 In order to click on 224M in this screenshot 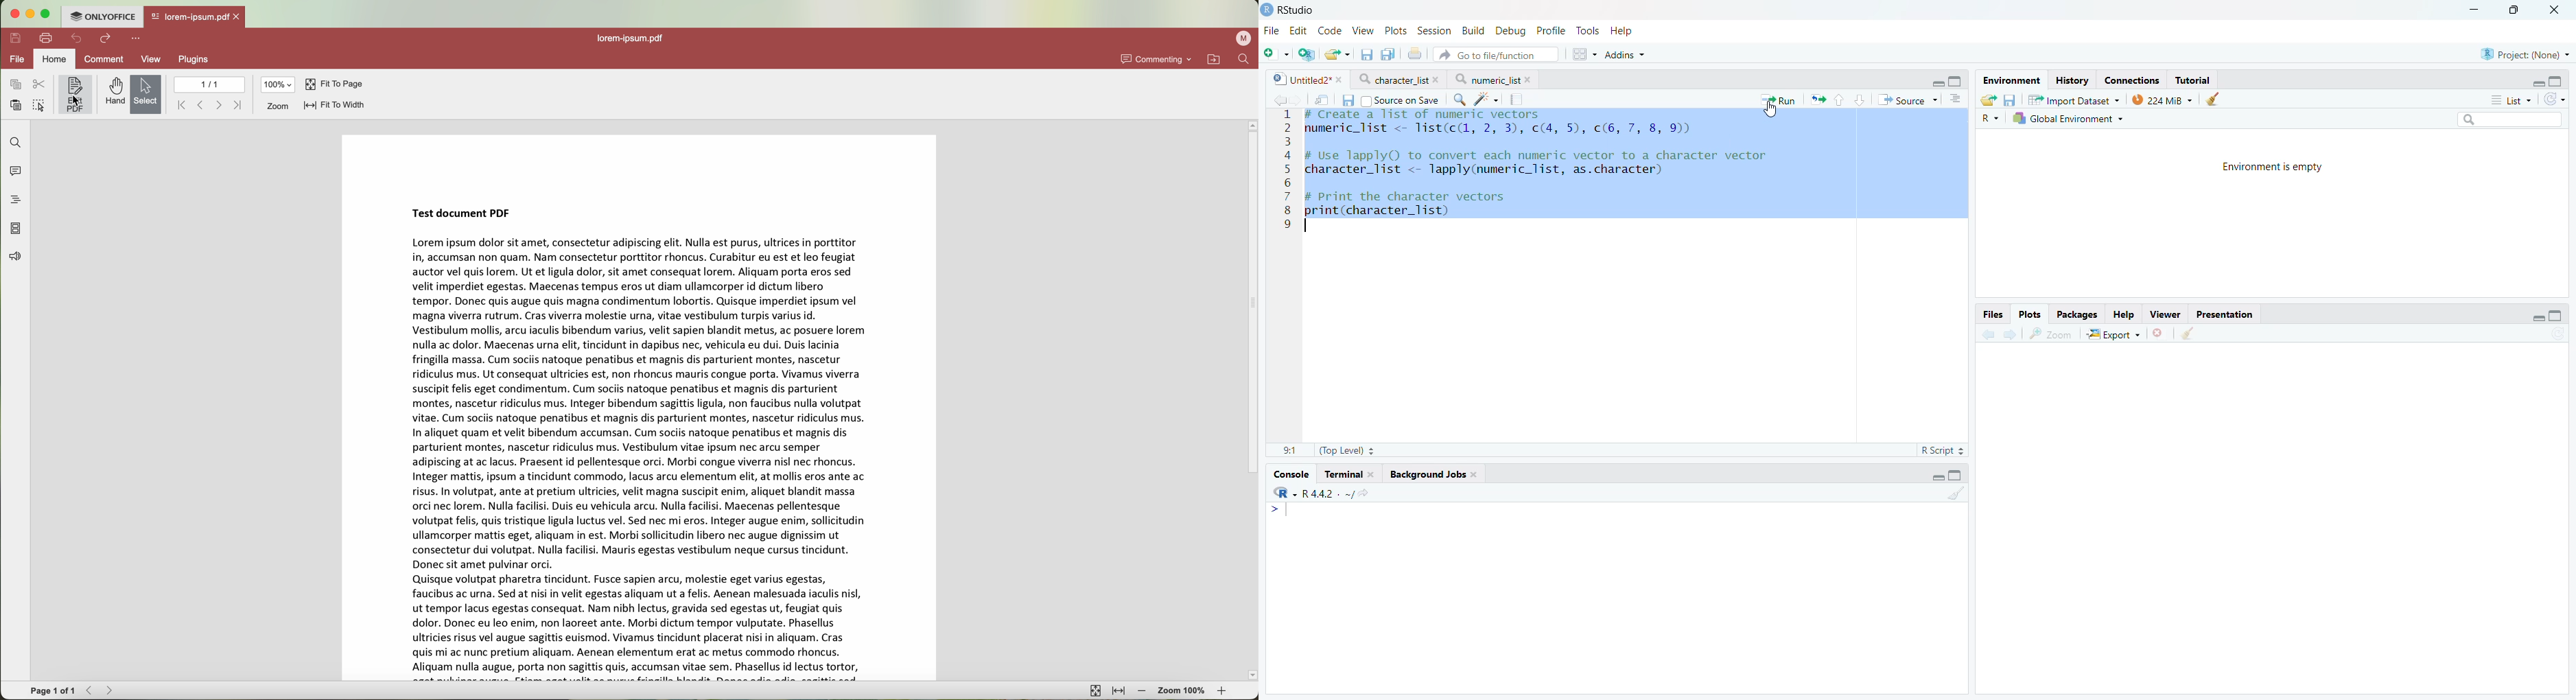, I will do `click(2162, 101)`.